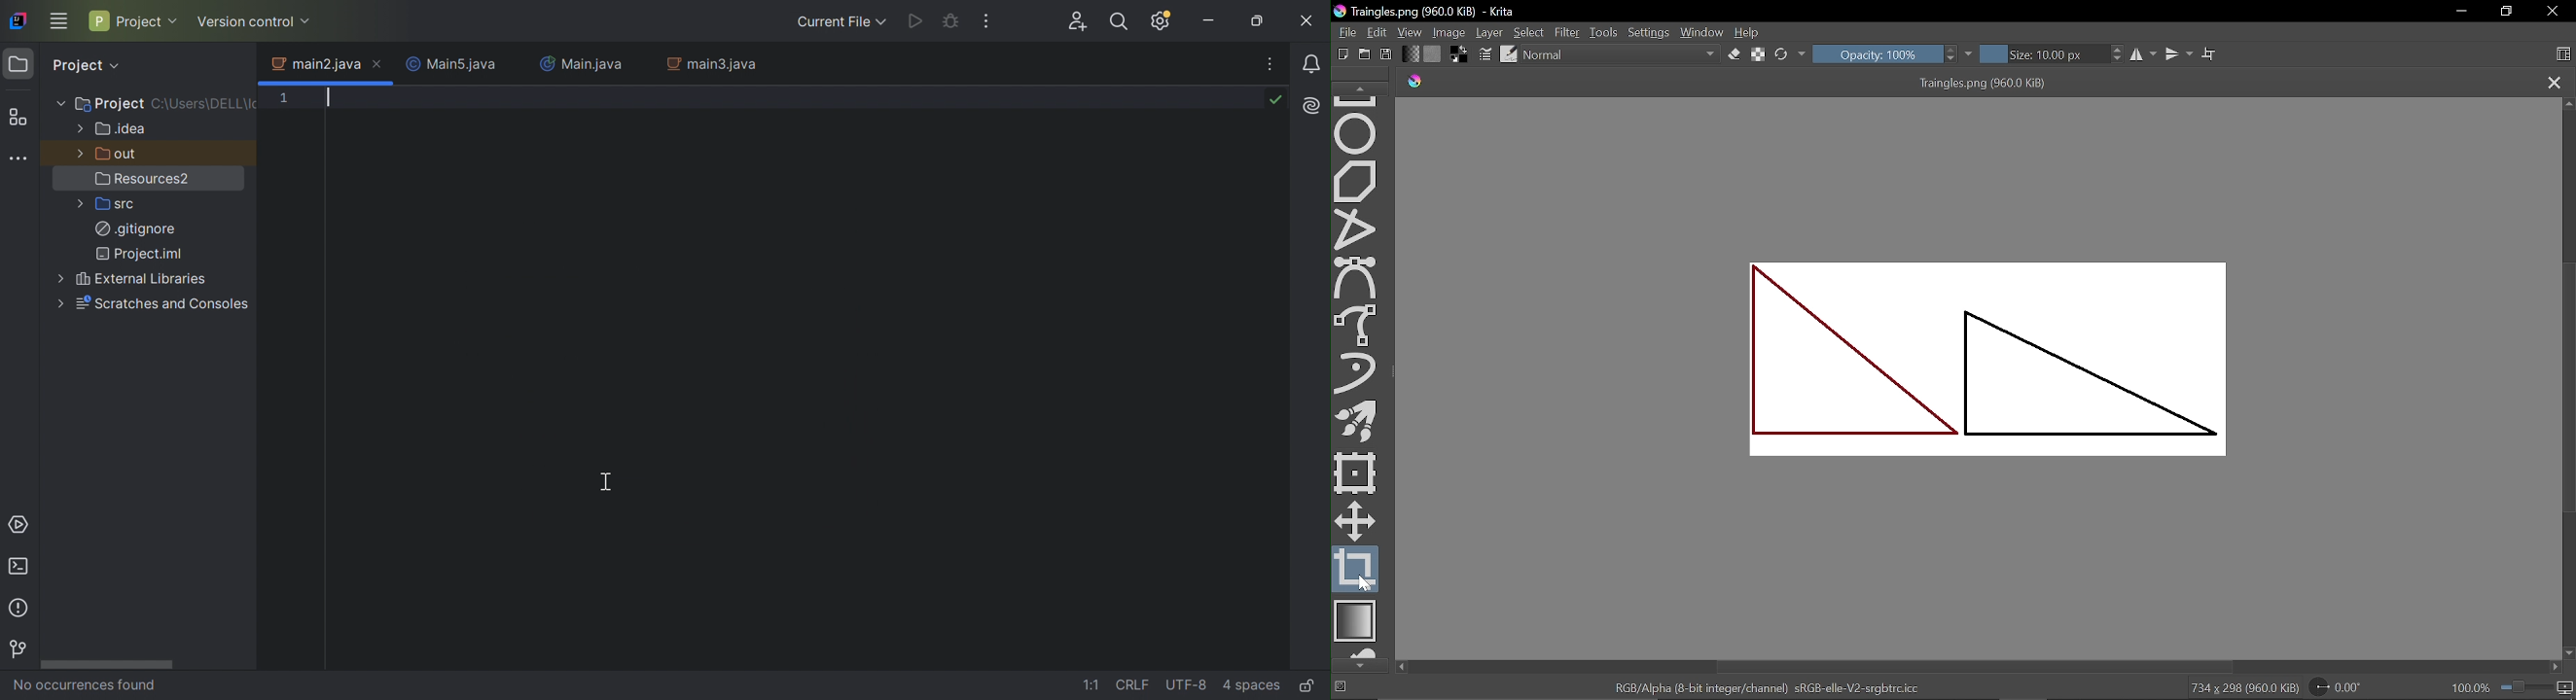  What do you see at coordinates (1365, 54) in the screenshot?
I see `Open new document` at bounding box center [1365, 54].